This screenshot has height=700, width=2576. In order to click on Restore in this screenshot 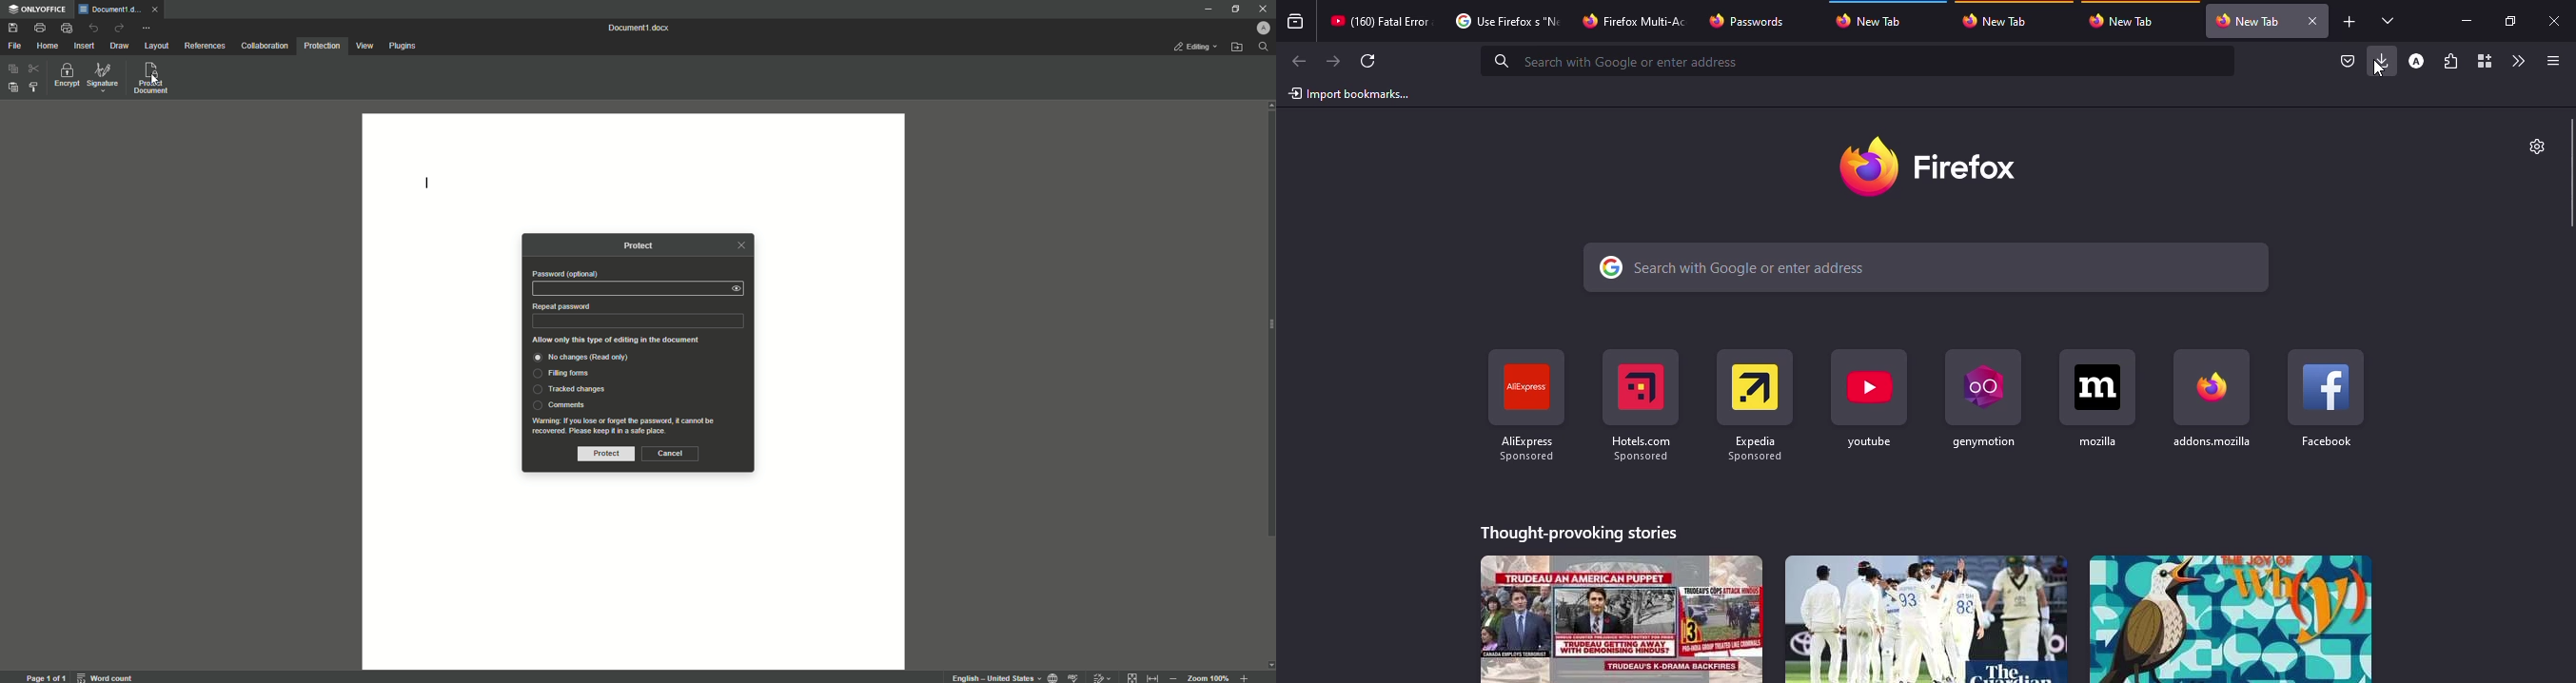, I will do `click(1233, 9)`.